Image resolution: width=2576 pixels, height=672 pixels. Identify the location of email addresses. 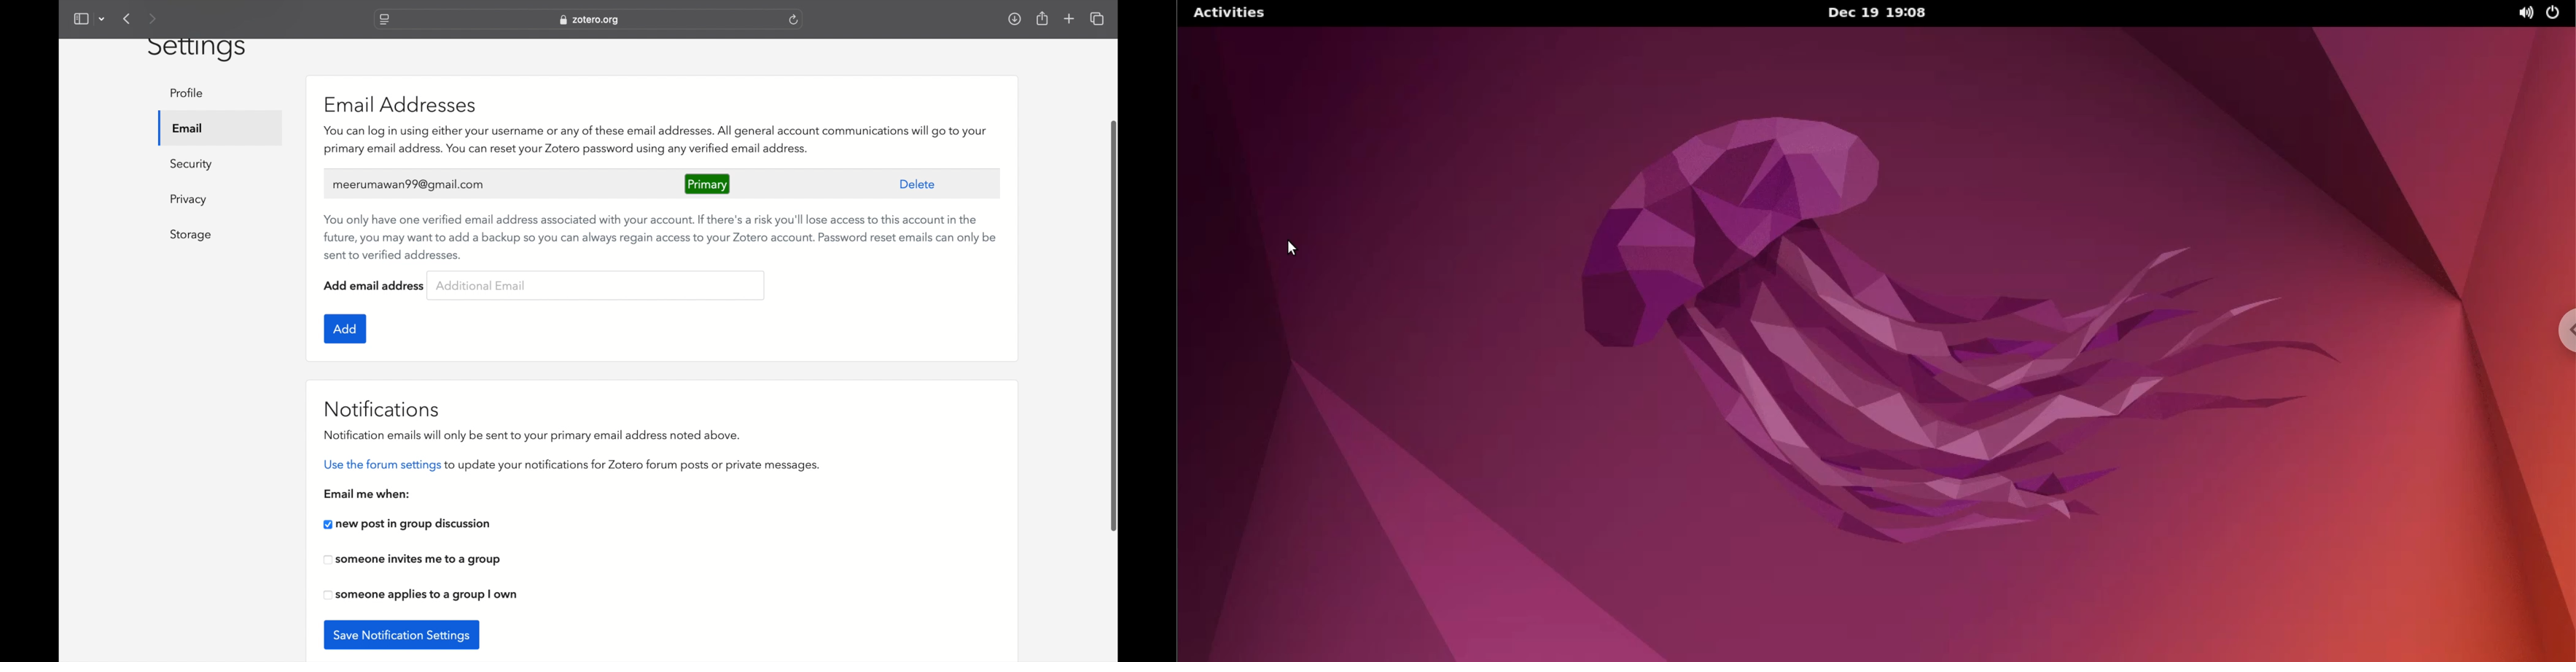
(400, 104).